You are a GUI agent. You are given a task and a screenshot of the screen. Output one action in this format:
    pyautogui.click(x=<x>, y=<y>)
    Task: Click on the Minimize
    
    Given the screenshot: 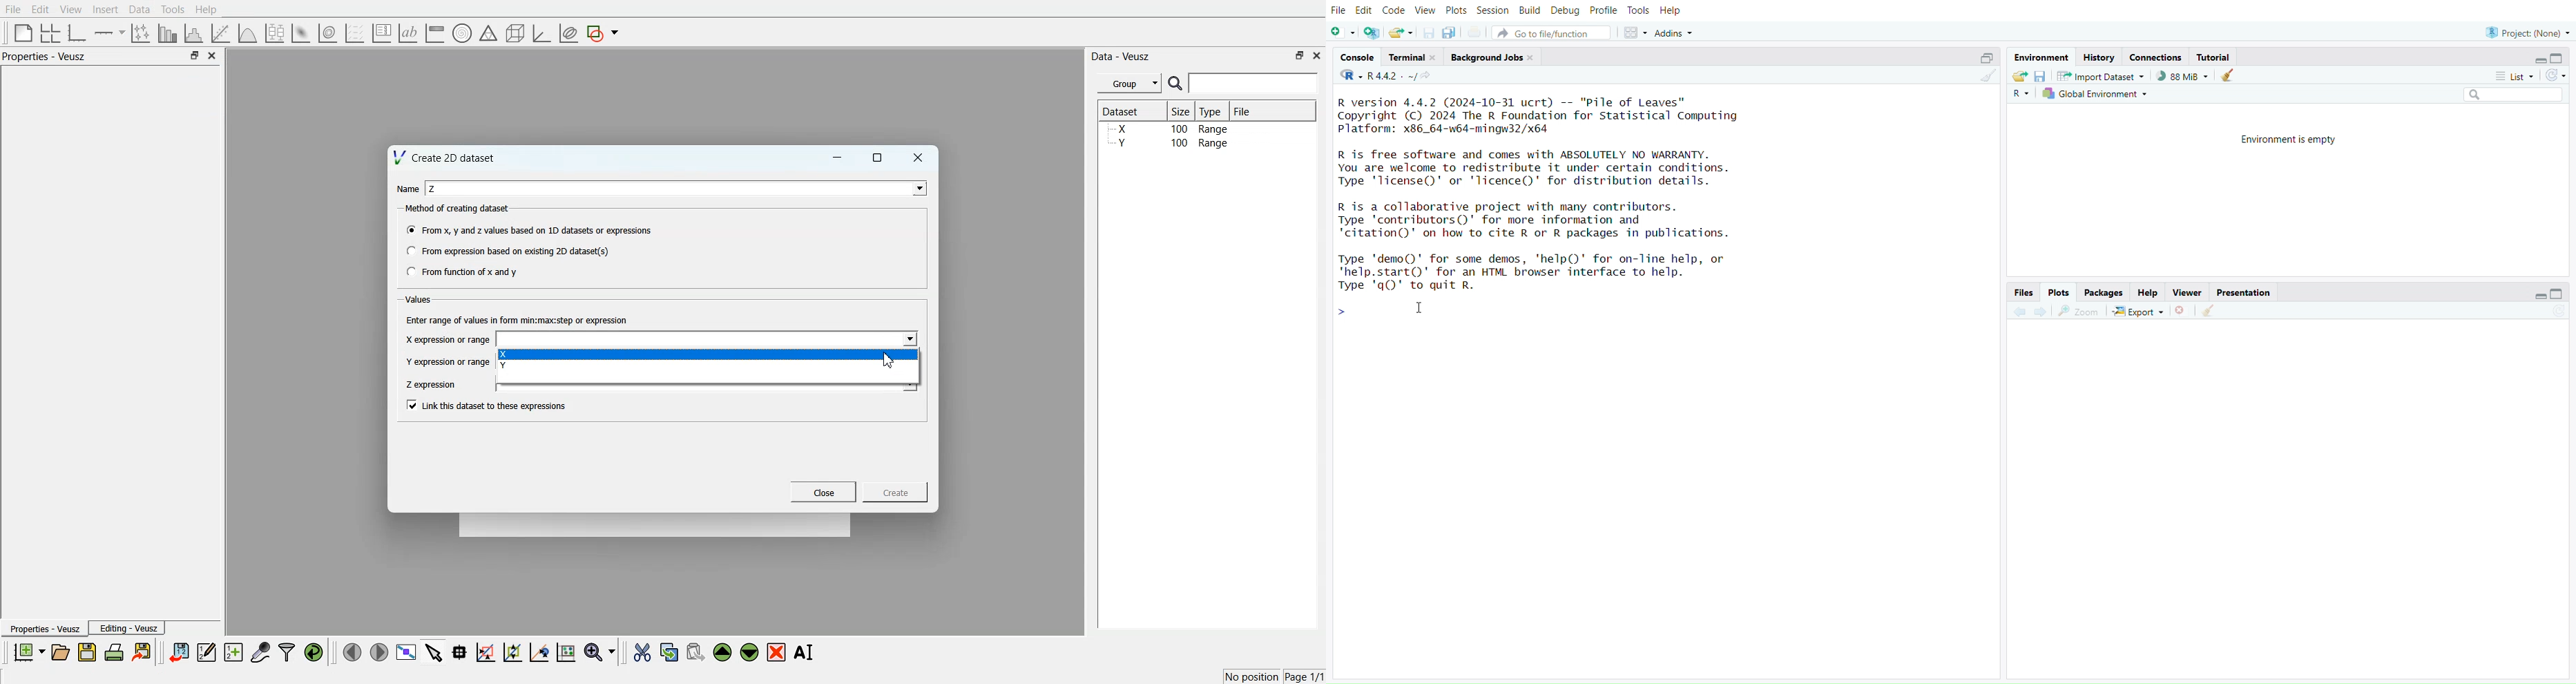 What is the action you would take?
    pyautogui.click(x=837, y=158)
    